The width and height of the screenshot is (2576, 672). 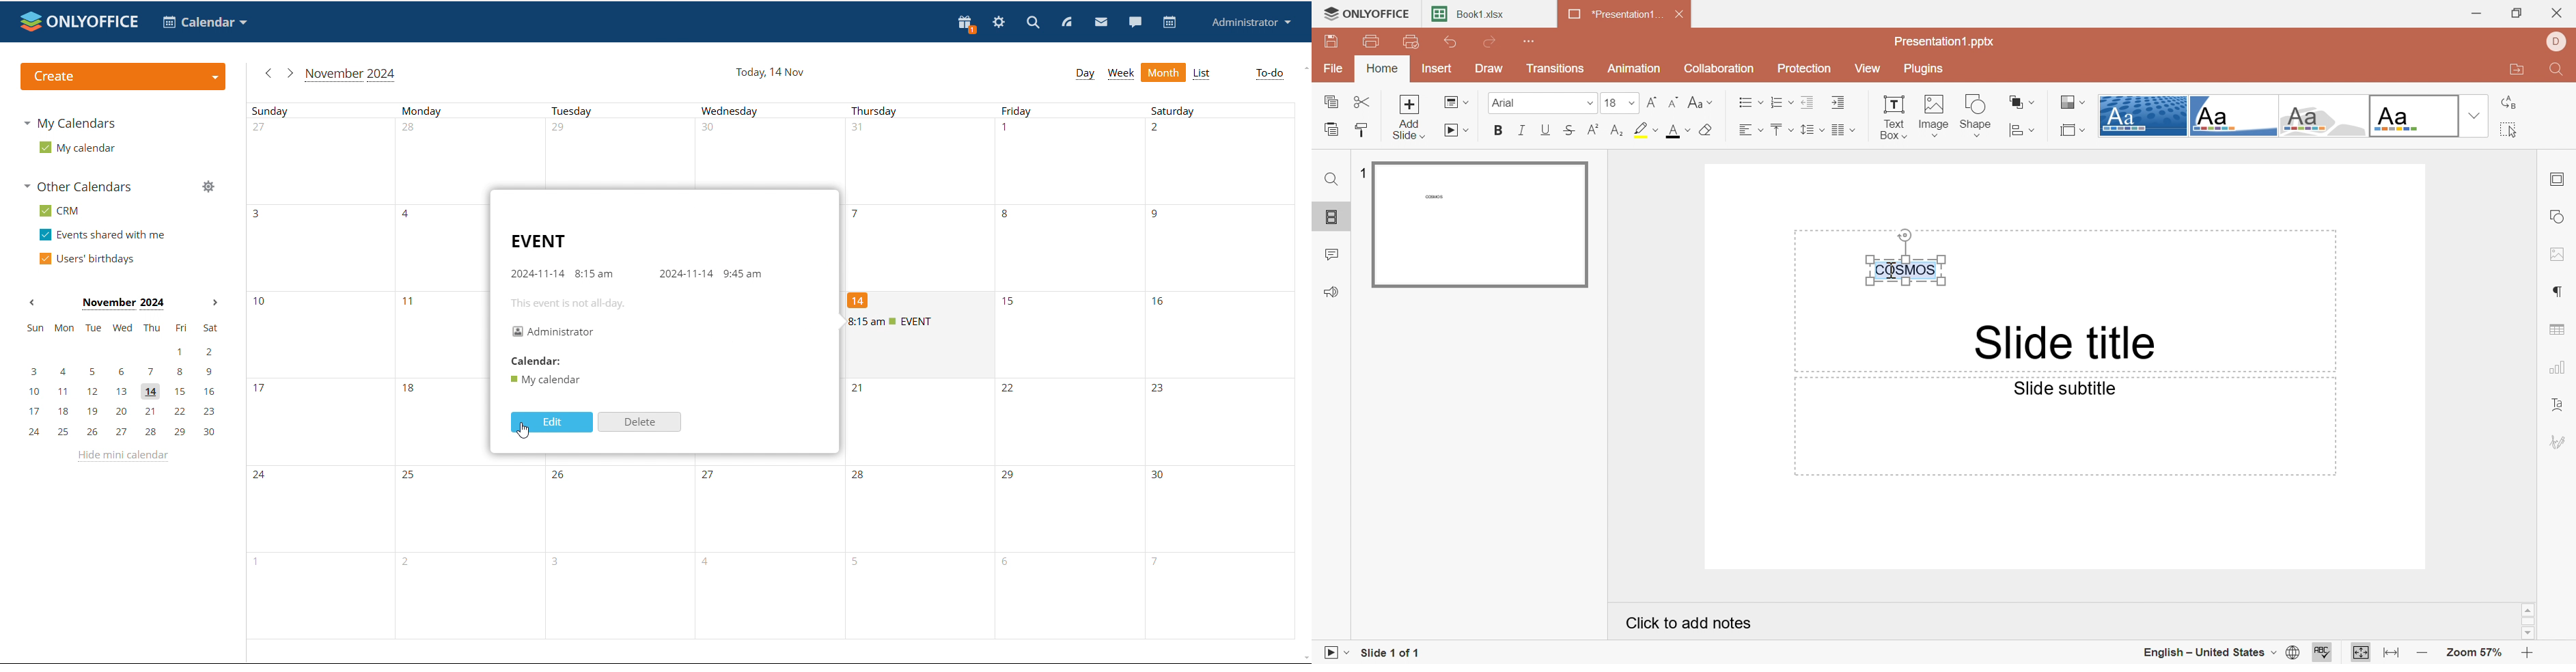 What do you see at coordinates (1683, 621) in the screenshot?
I see `Click to add notes` at bounding box center [1683, 621].